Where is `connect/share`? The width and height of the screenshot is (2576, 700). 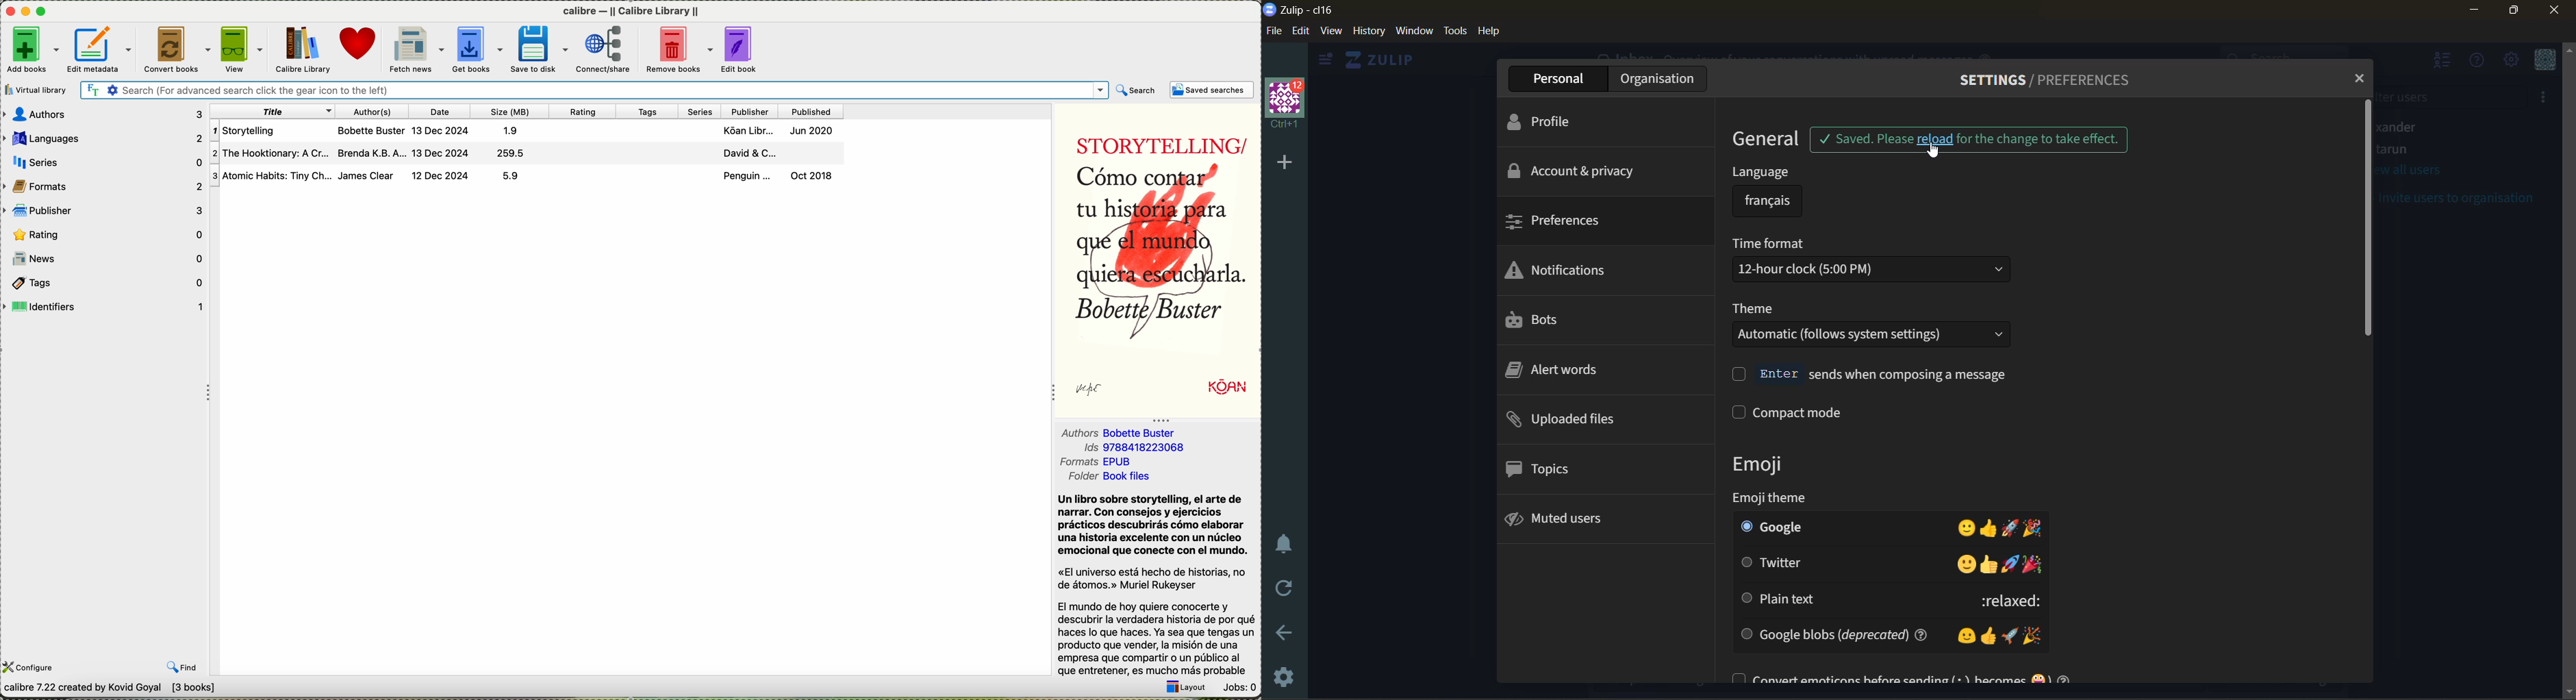
connect/share is located at coordinates (604, 48).